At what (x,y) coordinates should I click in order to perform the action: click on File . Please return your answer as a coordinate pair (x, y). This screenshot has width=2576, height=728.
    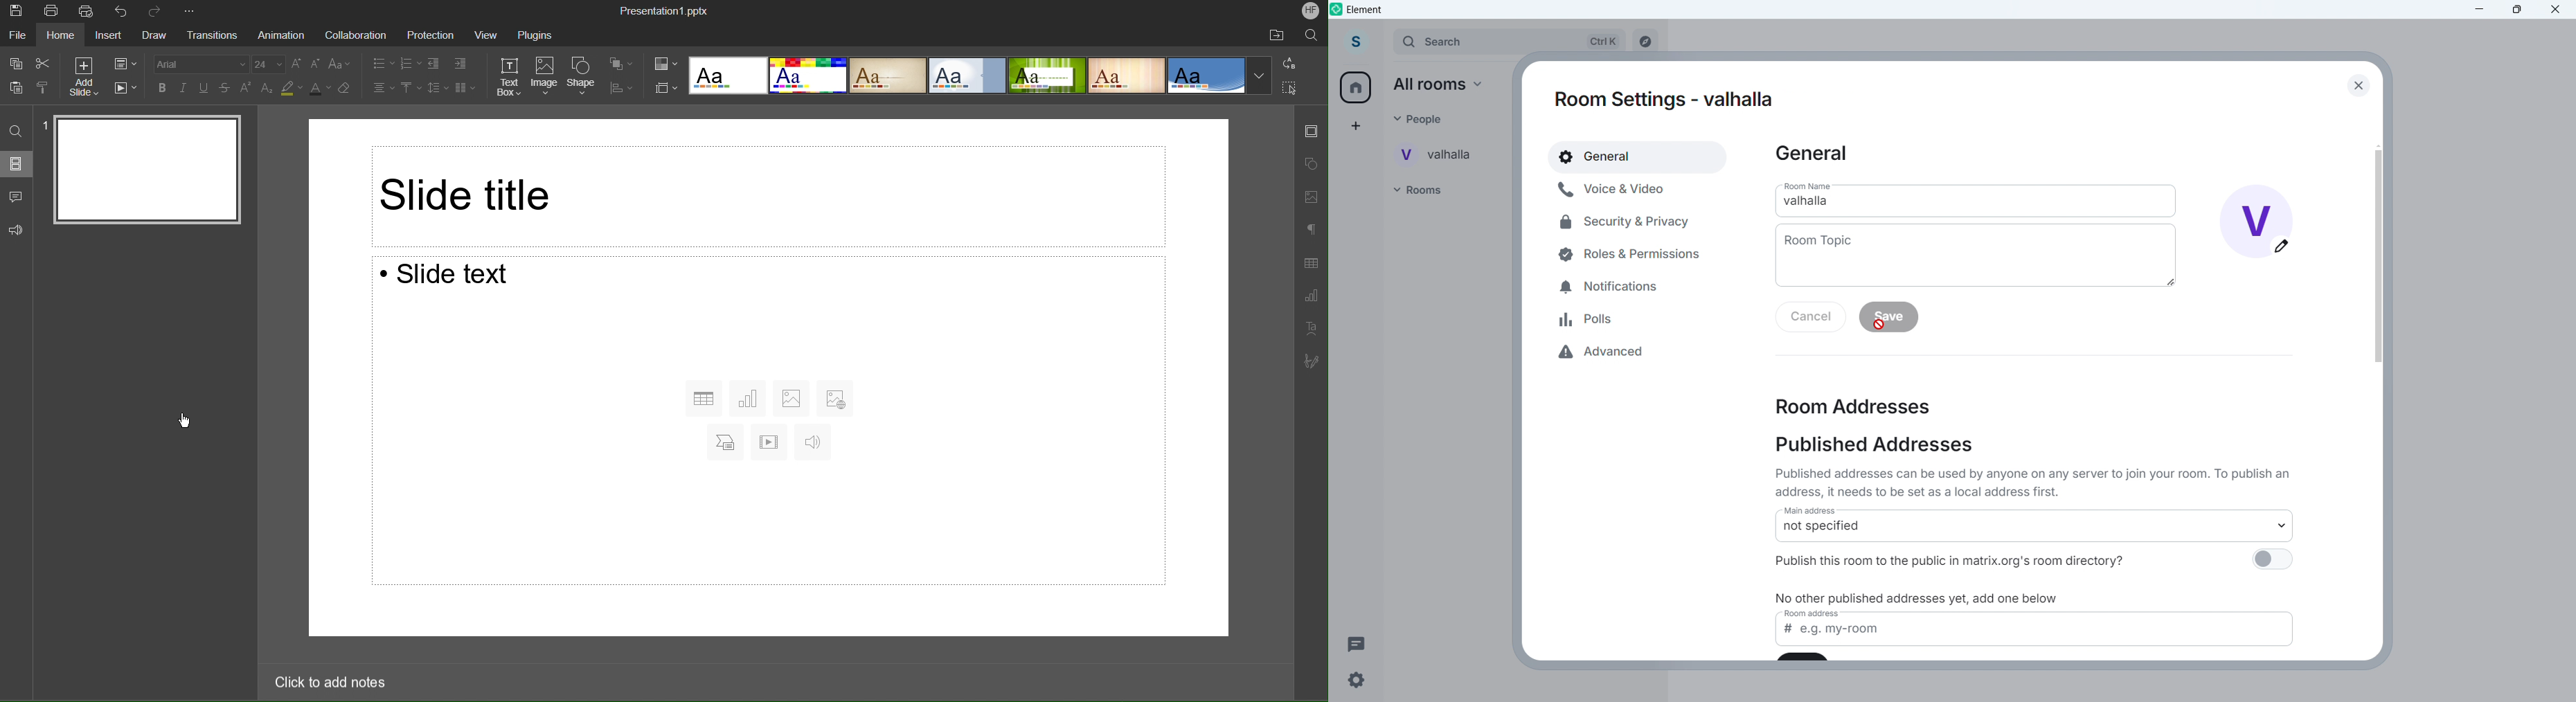
    Looking at the image, I should click on (19, 35).